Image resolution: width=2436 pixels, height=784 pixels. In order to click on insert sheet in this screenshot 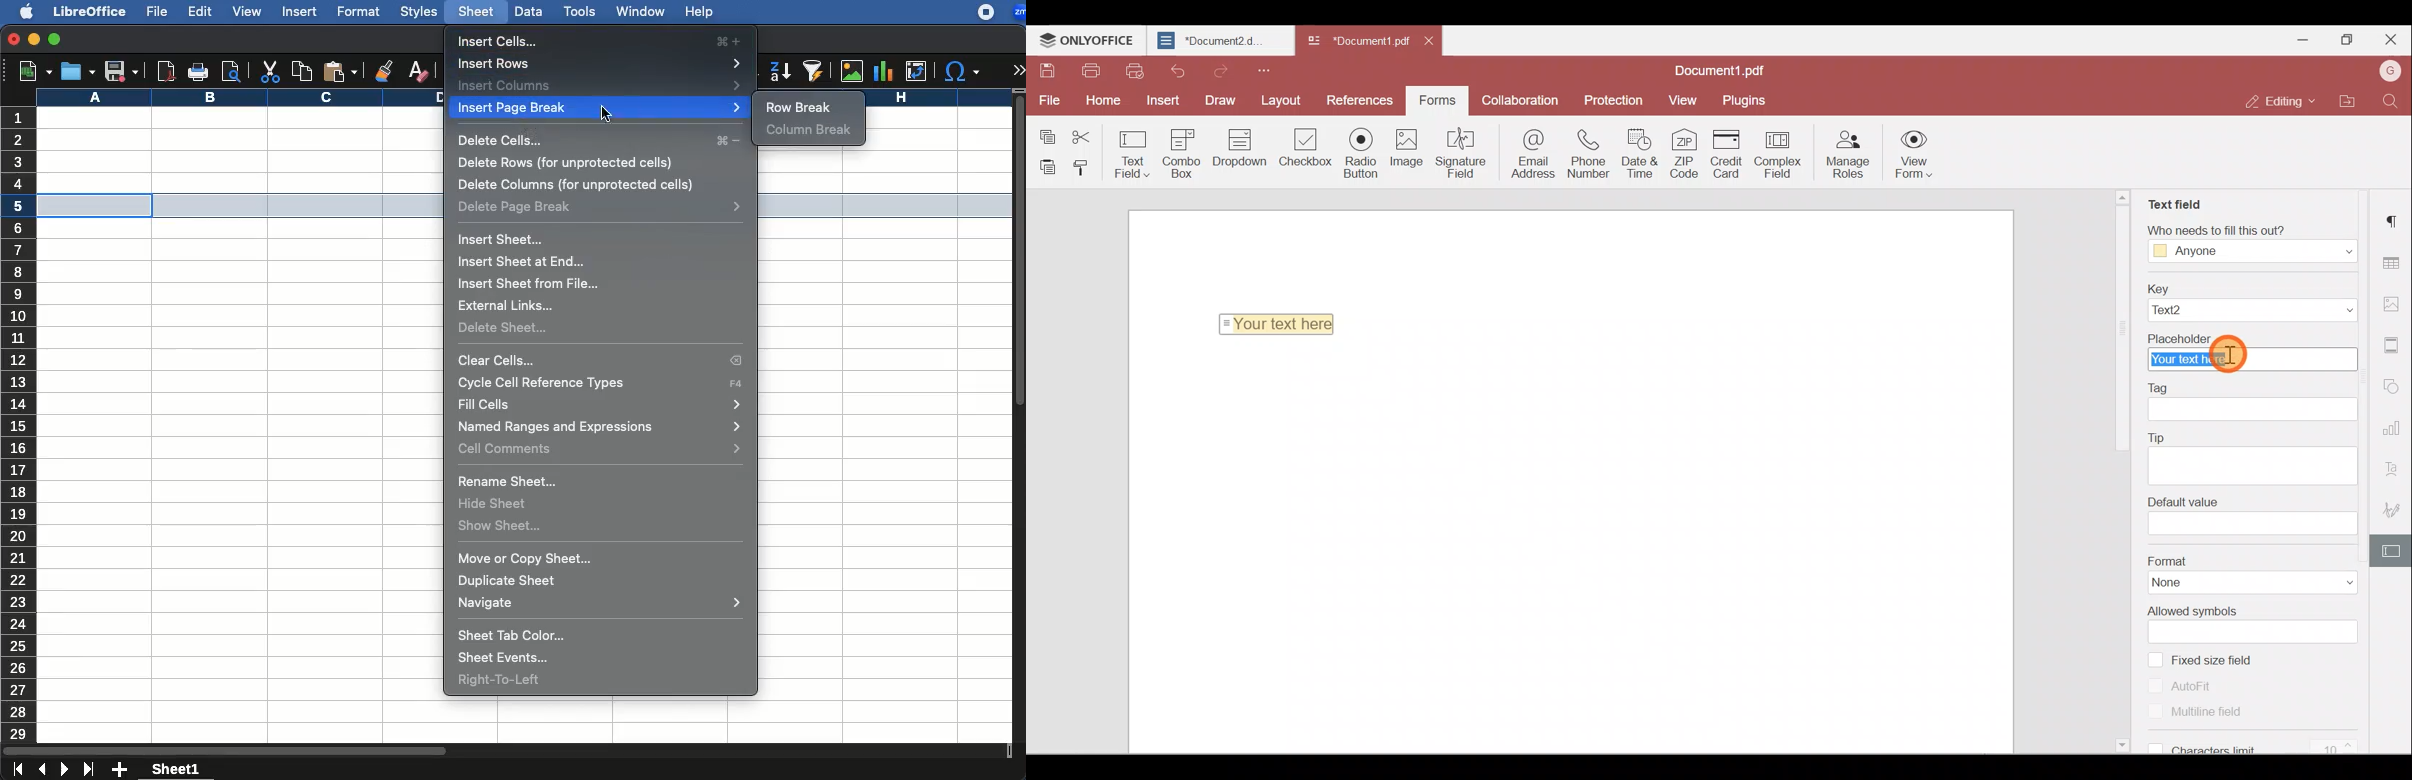, I will do `click(503, 240)`.